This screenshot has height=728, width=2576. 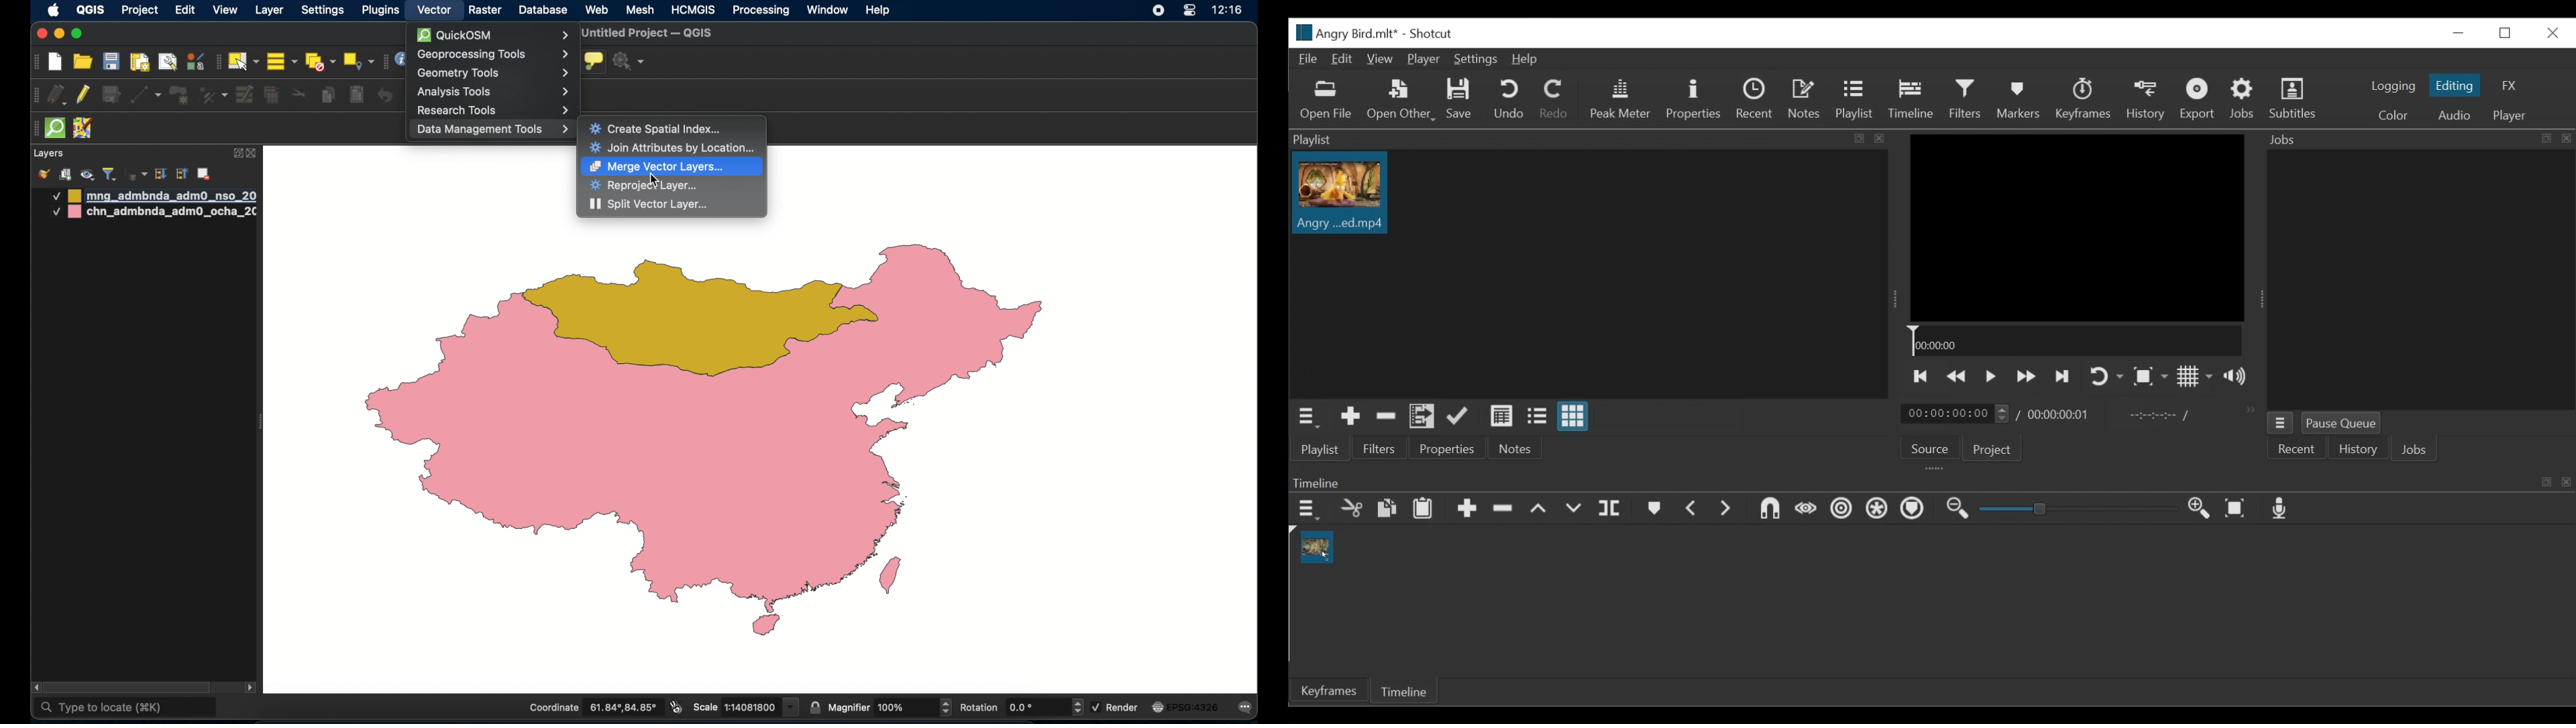 What do you see at coordinates (386, 95) in the screenshot?
I see `undo` at bounding box center [386, 95].